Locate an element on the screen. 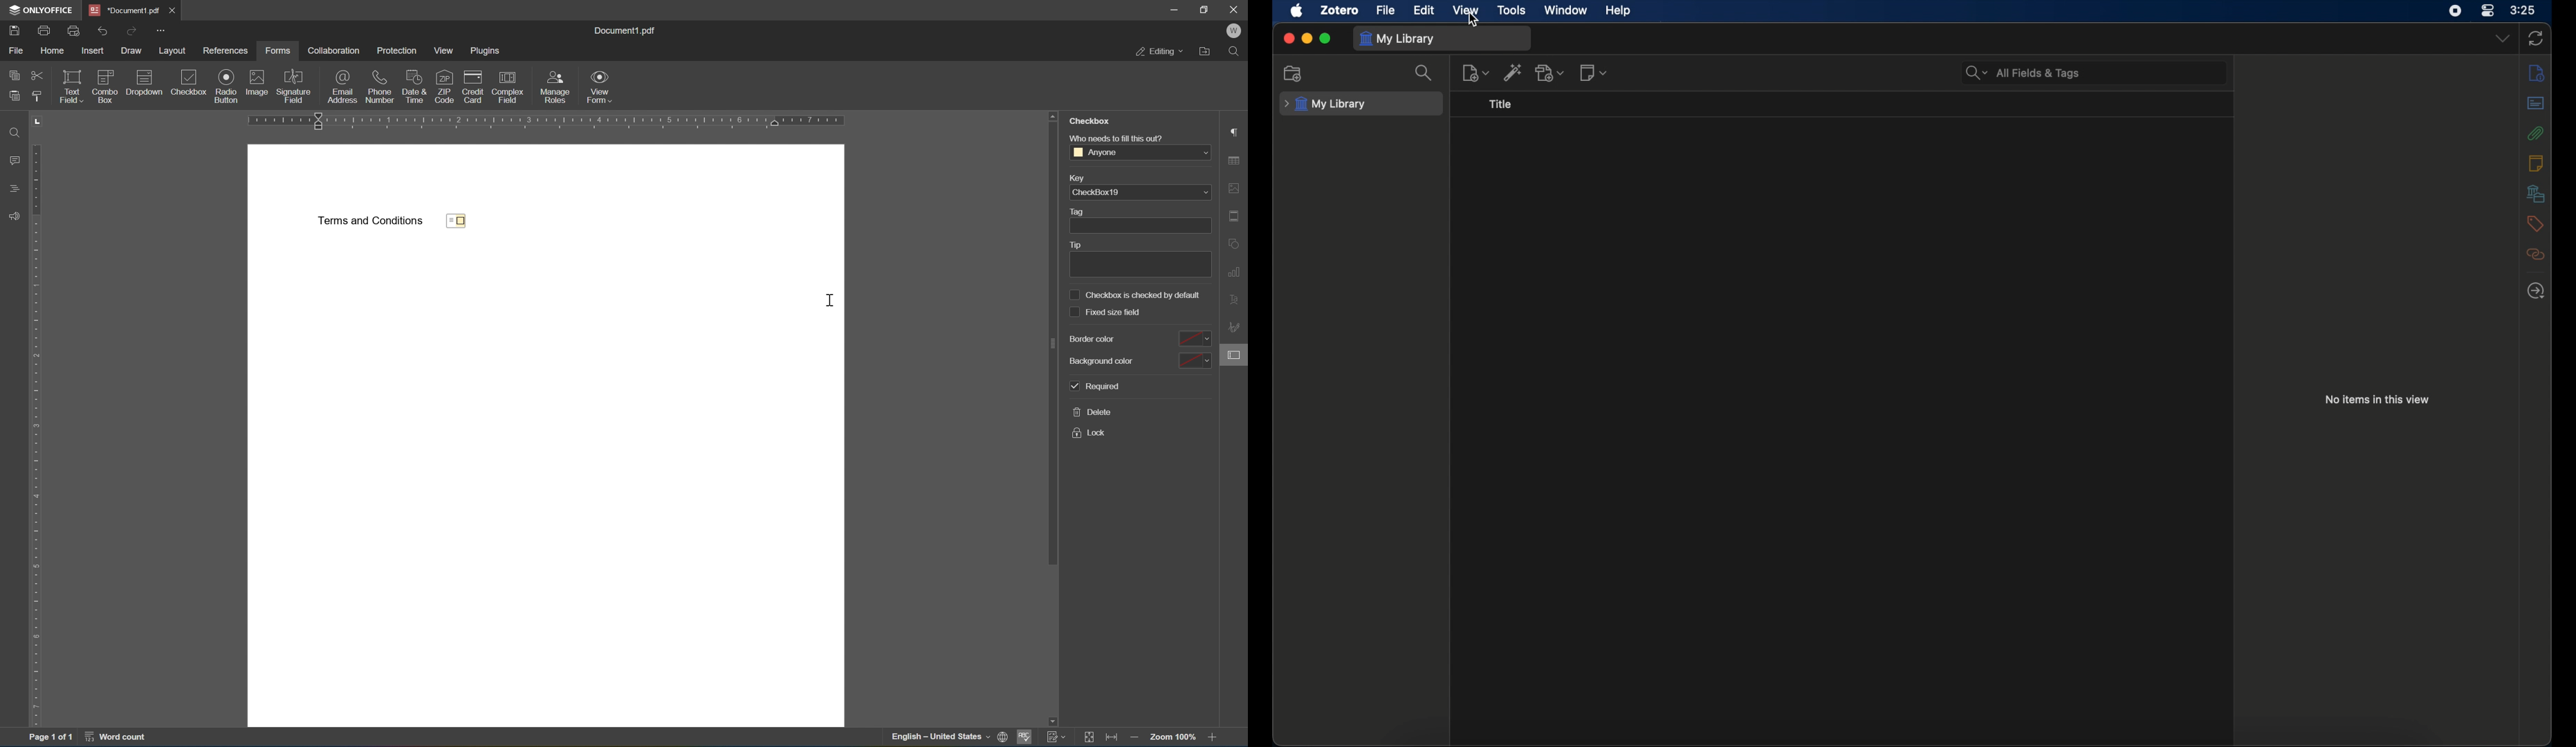 This screenshot has height=756, width=2576. minimize is located at coordinates (1307, 39).